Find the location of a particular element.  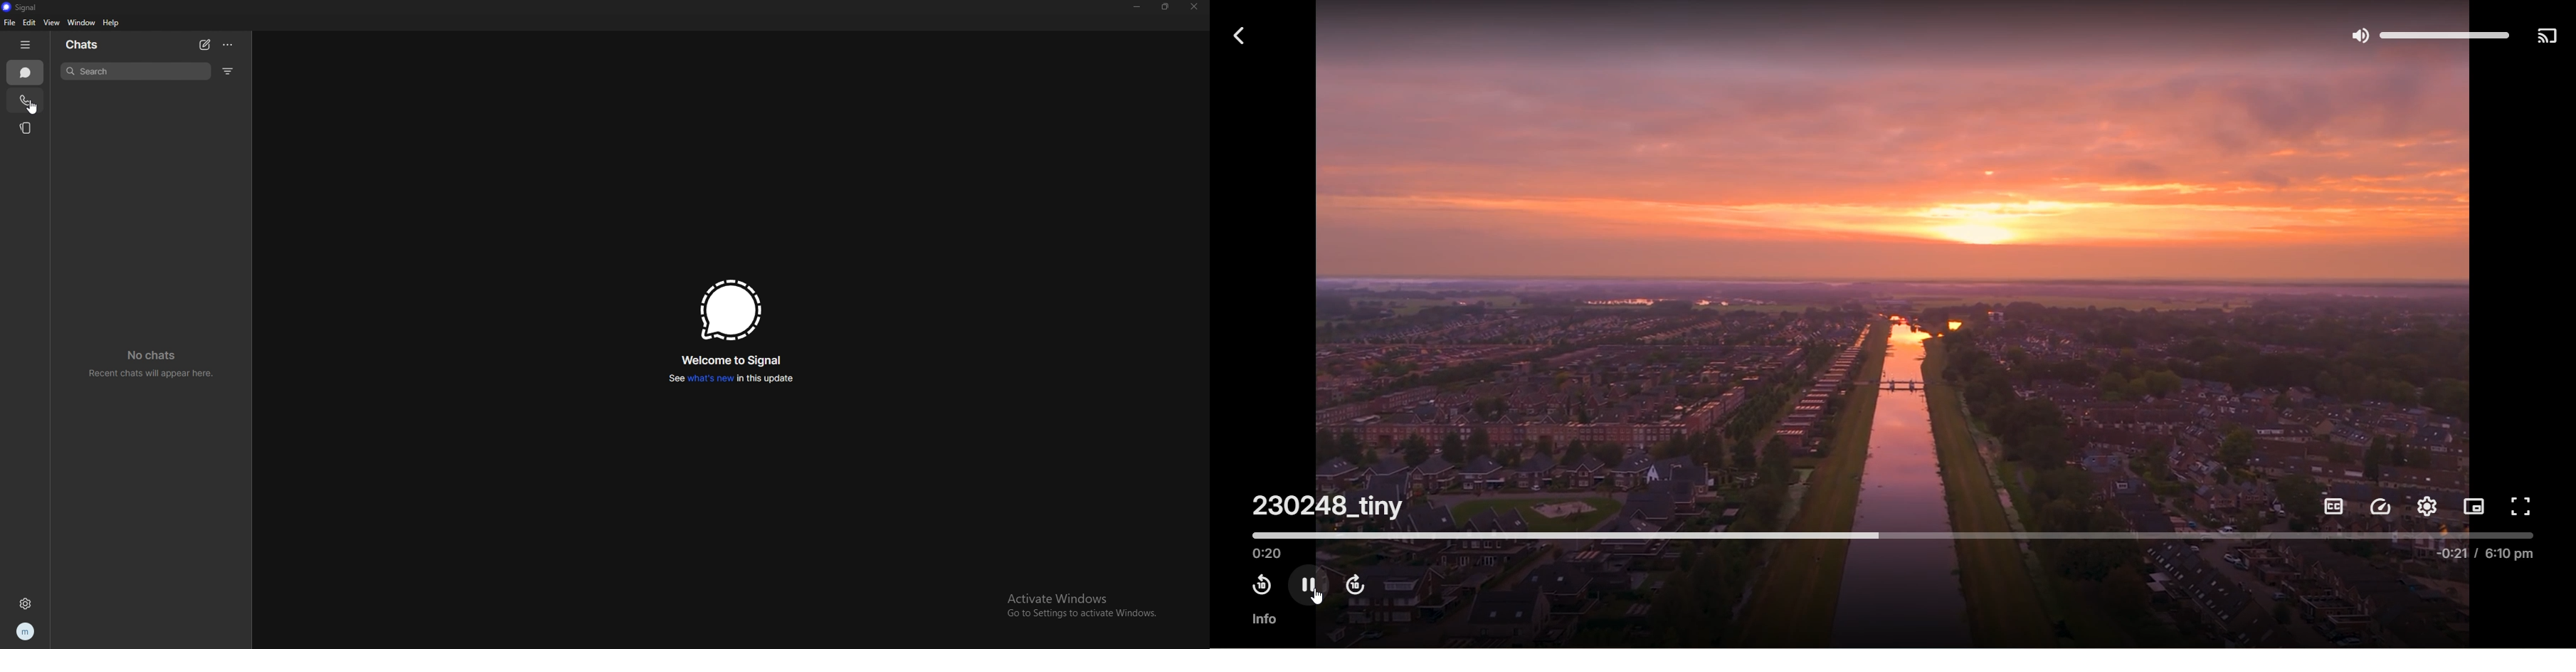

profile is located at coordinates (26, 631).